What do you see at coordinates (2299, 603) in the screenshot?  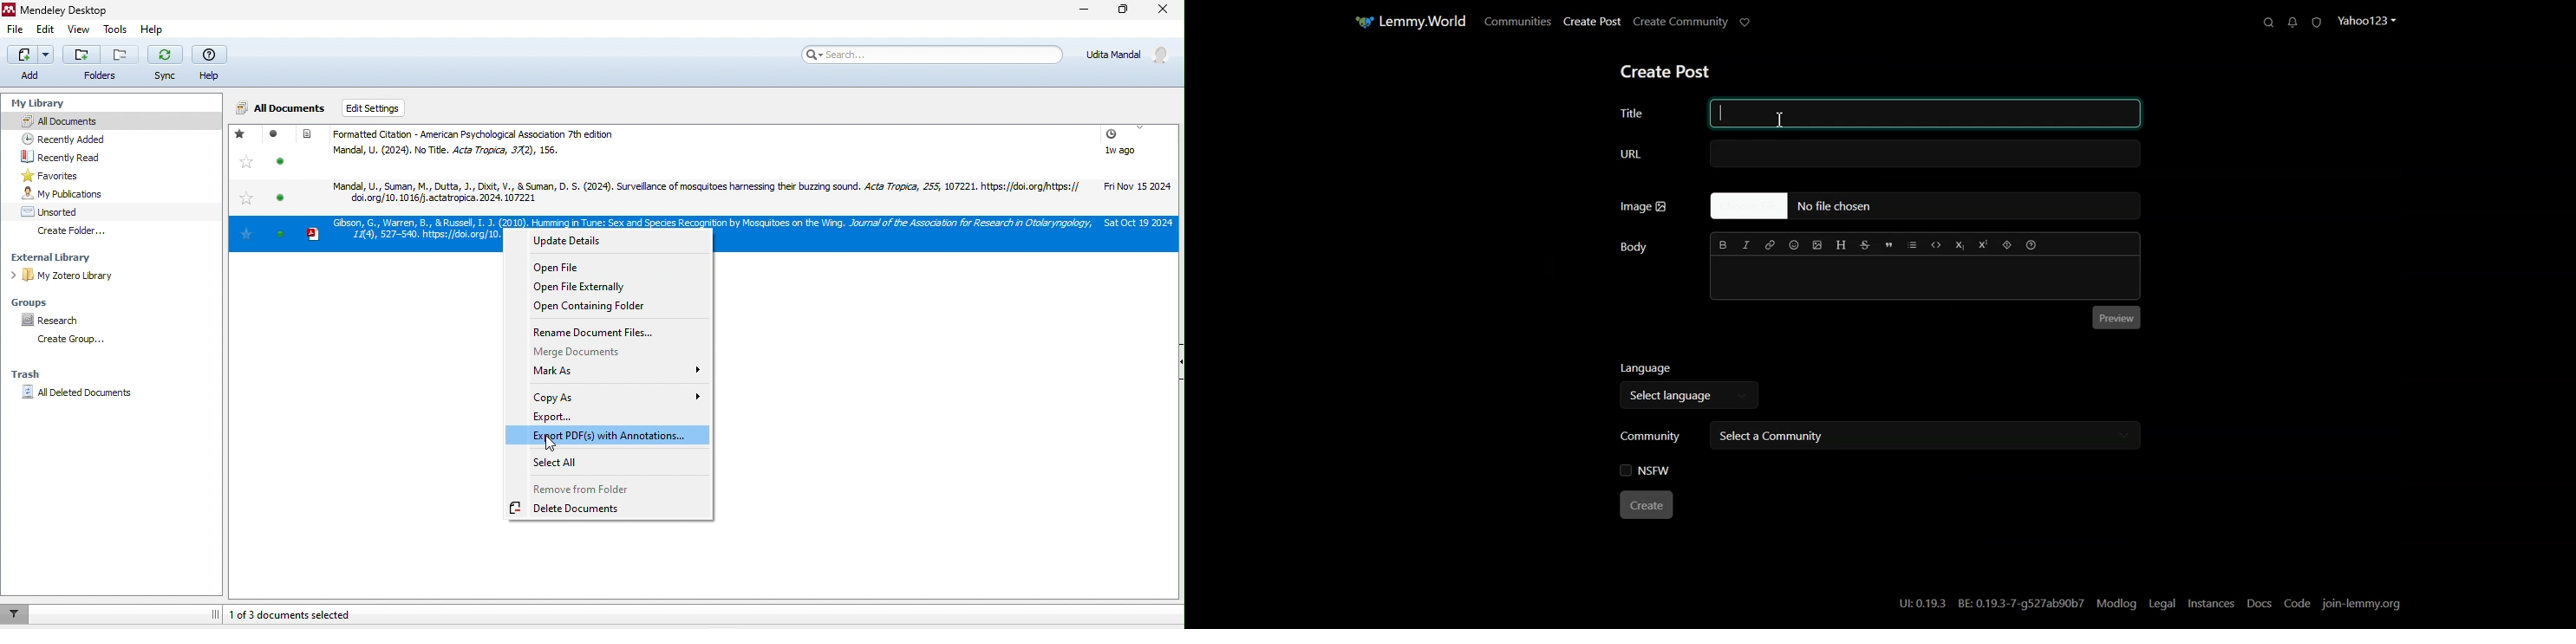 I see `Code` at bounding box center [2299, 603].